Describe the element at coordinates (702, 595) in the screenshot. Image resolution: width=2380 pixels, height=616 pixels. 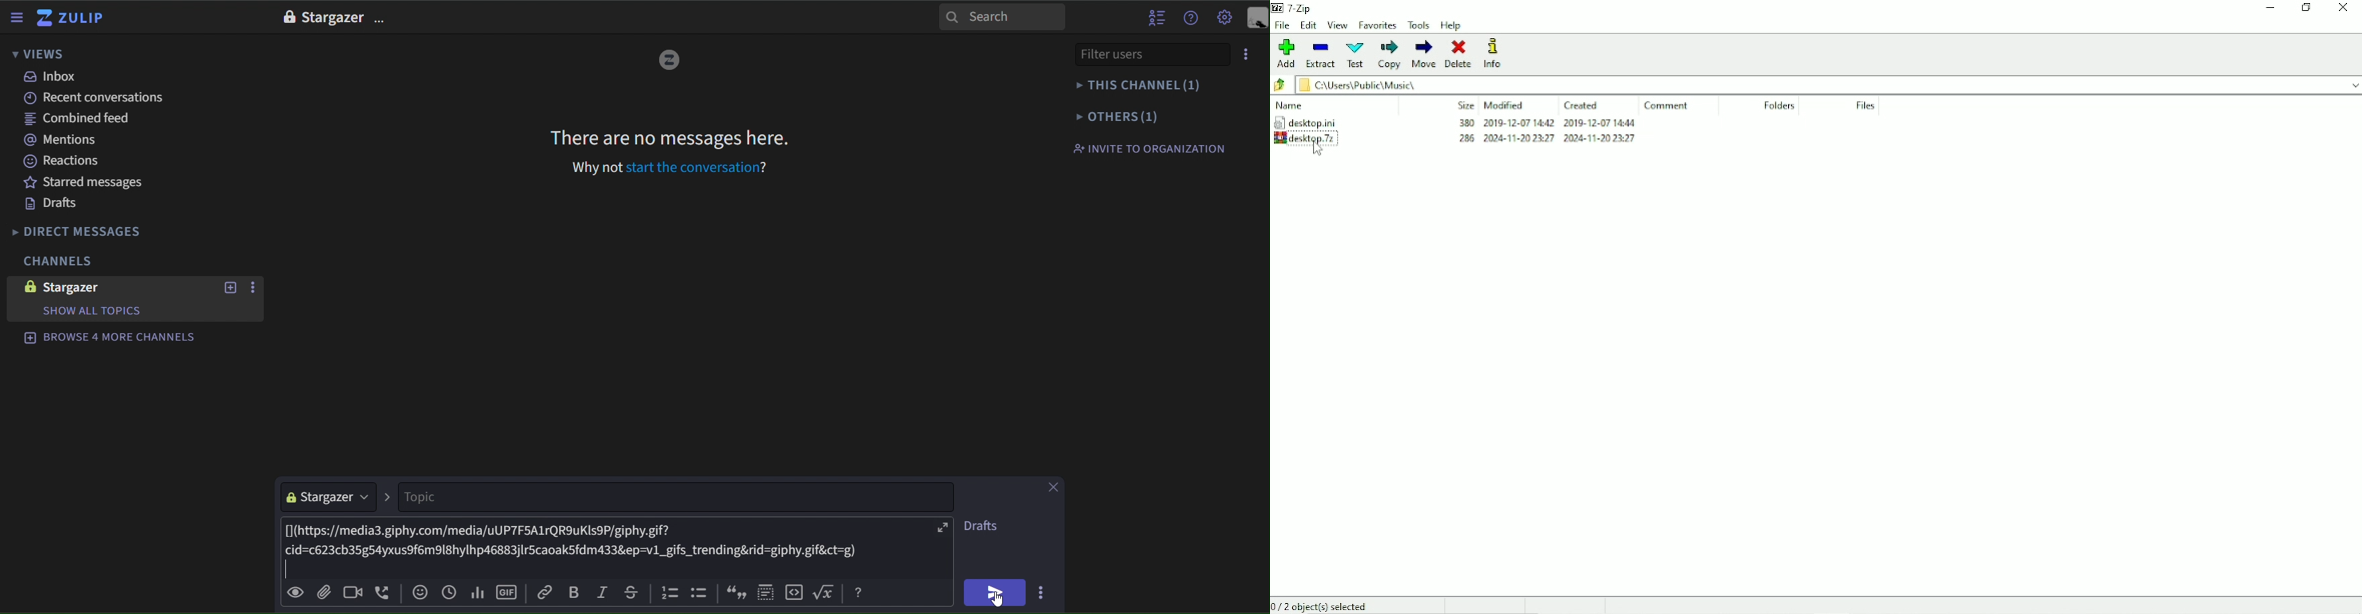
I see `icon` at that location.